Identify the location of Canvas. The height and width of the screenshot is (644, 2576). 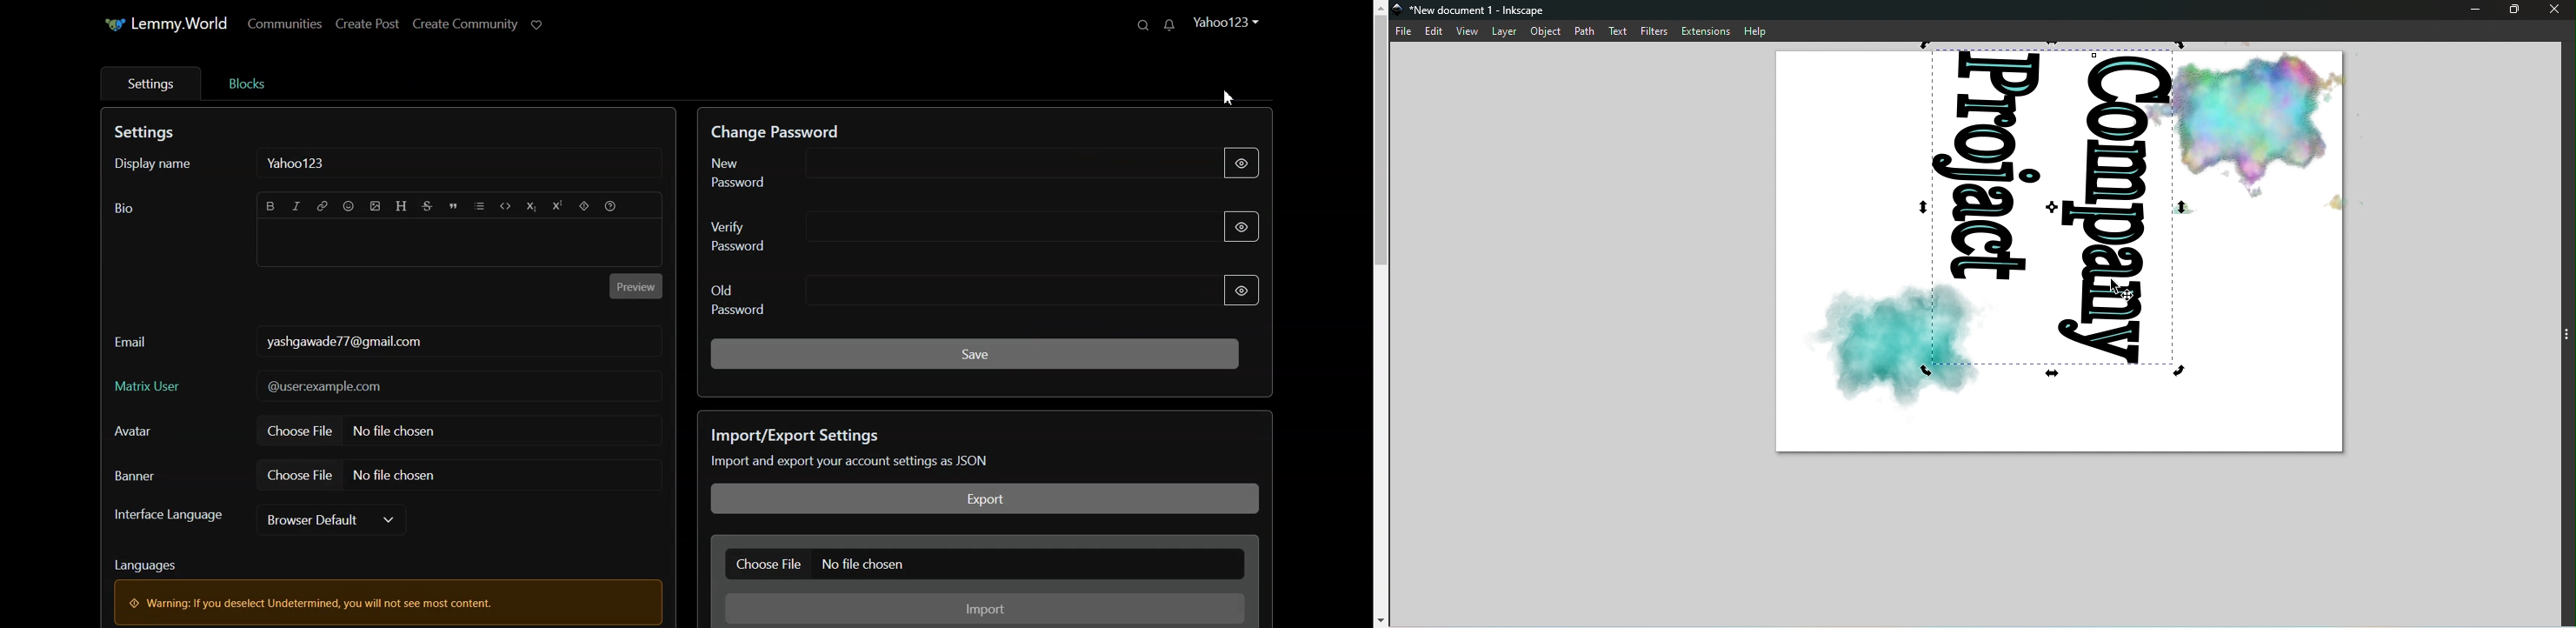
(2062, 259).